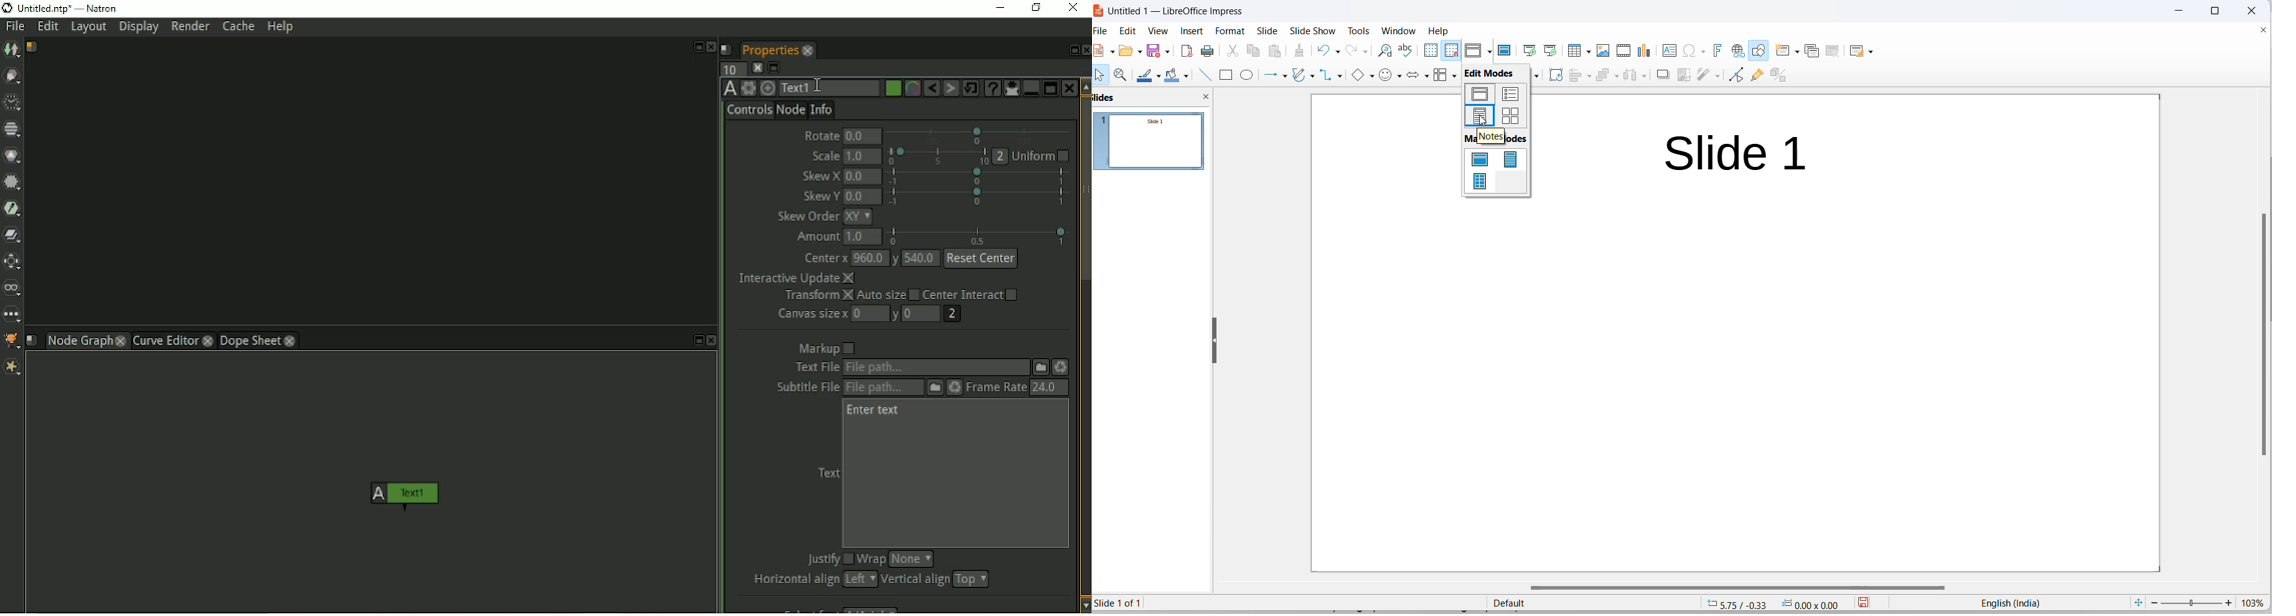 The width and height of the screenshot is (2296, 616). What do you see at coordinates (1439, 31) in the screenshot?
I see `help` at bounding box center [1439, 31].